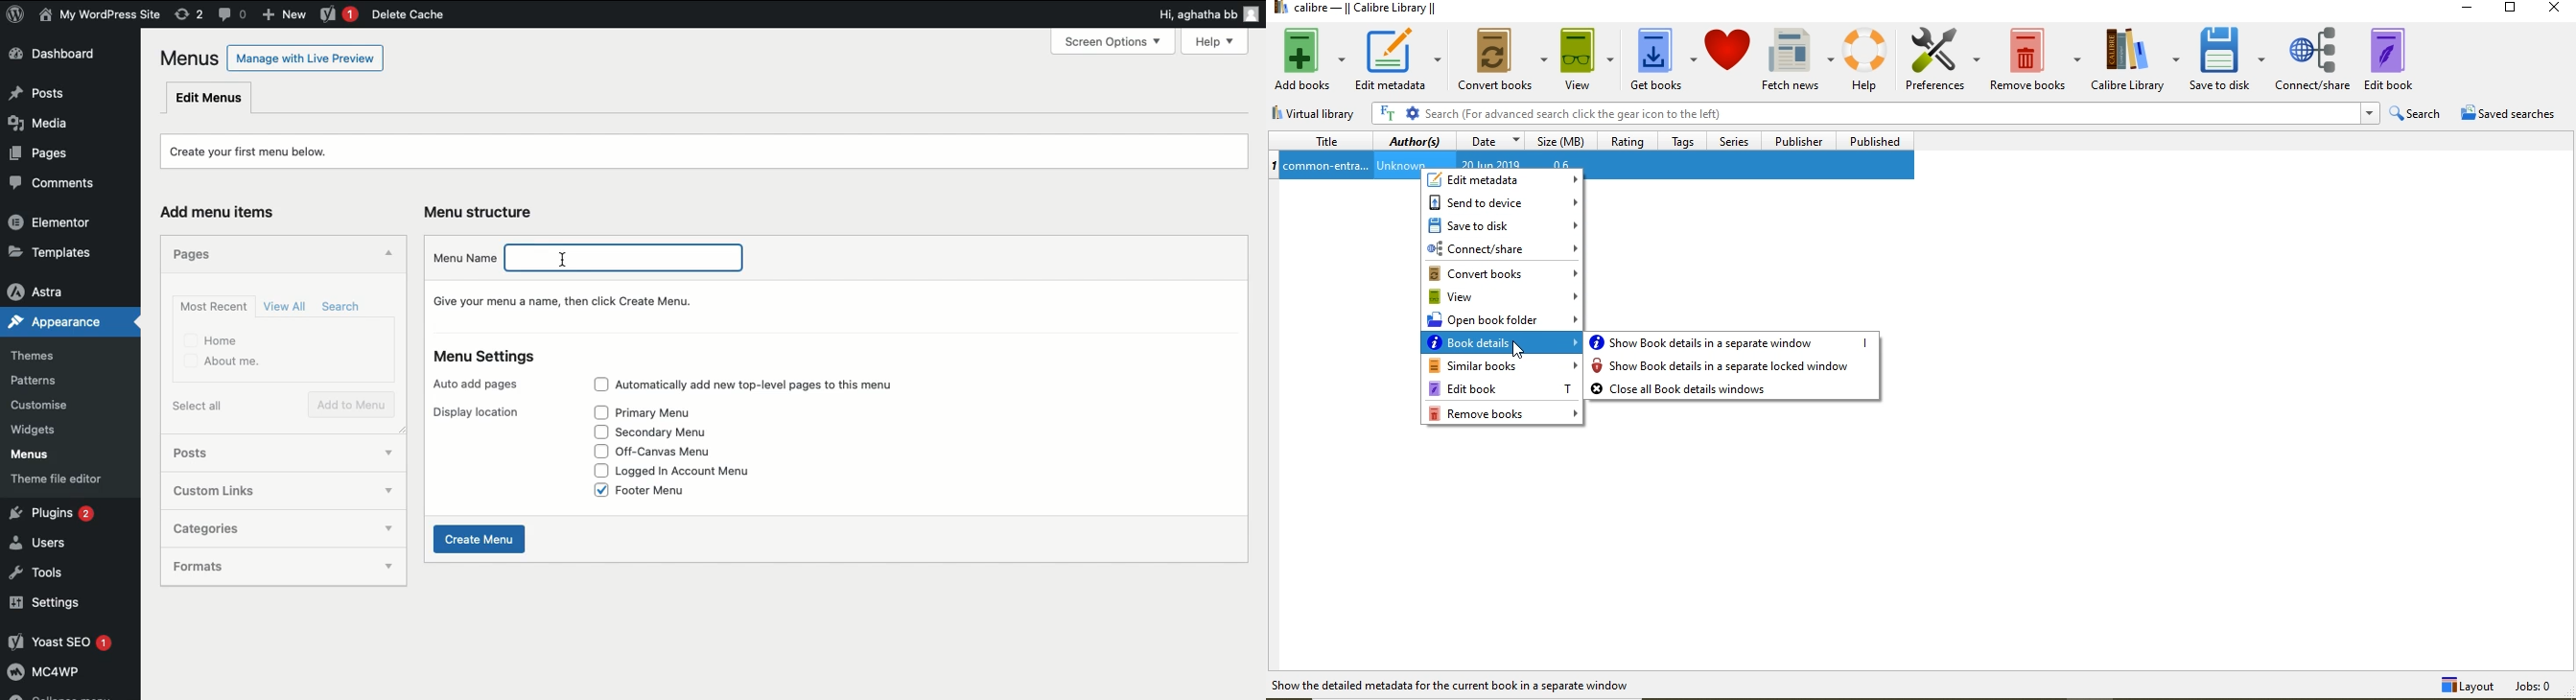  Describe the element at coordinates (351, 404) in the screenshot. I see `Add to menu` at that location.